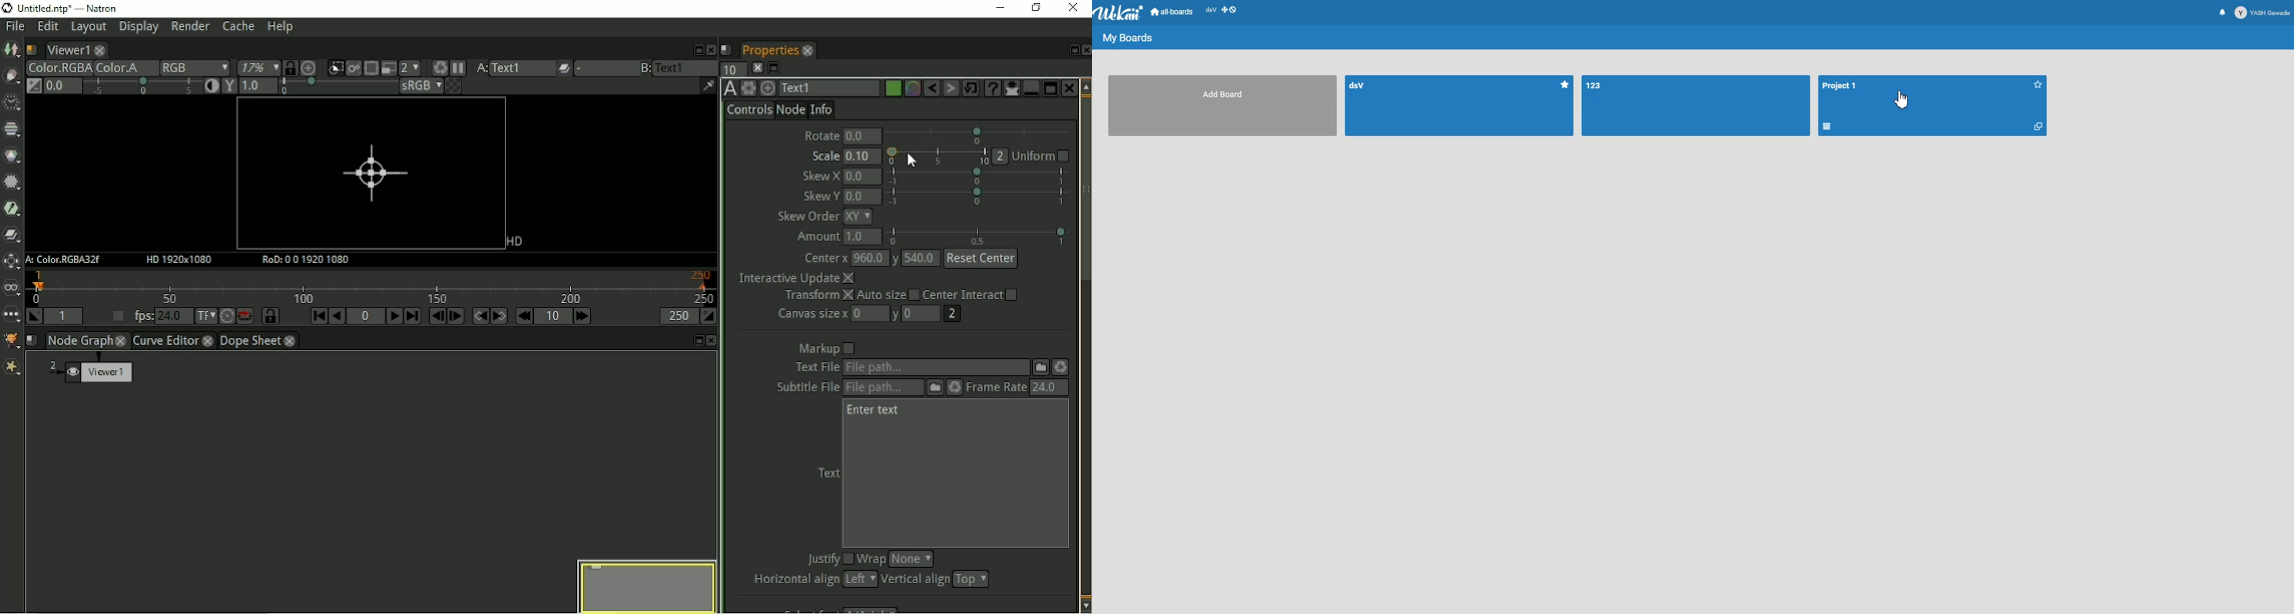 This screenshot has height=616, width=2296. I want to click on Float pane, so click(694, 49).